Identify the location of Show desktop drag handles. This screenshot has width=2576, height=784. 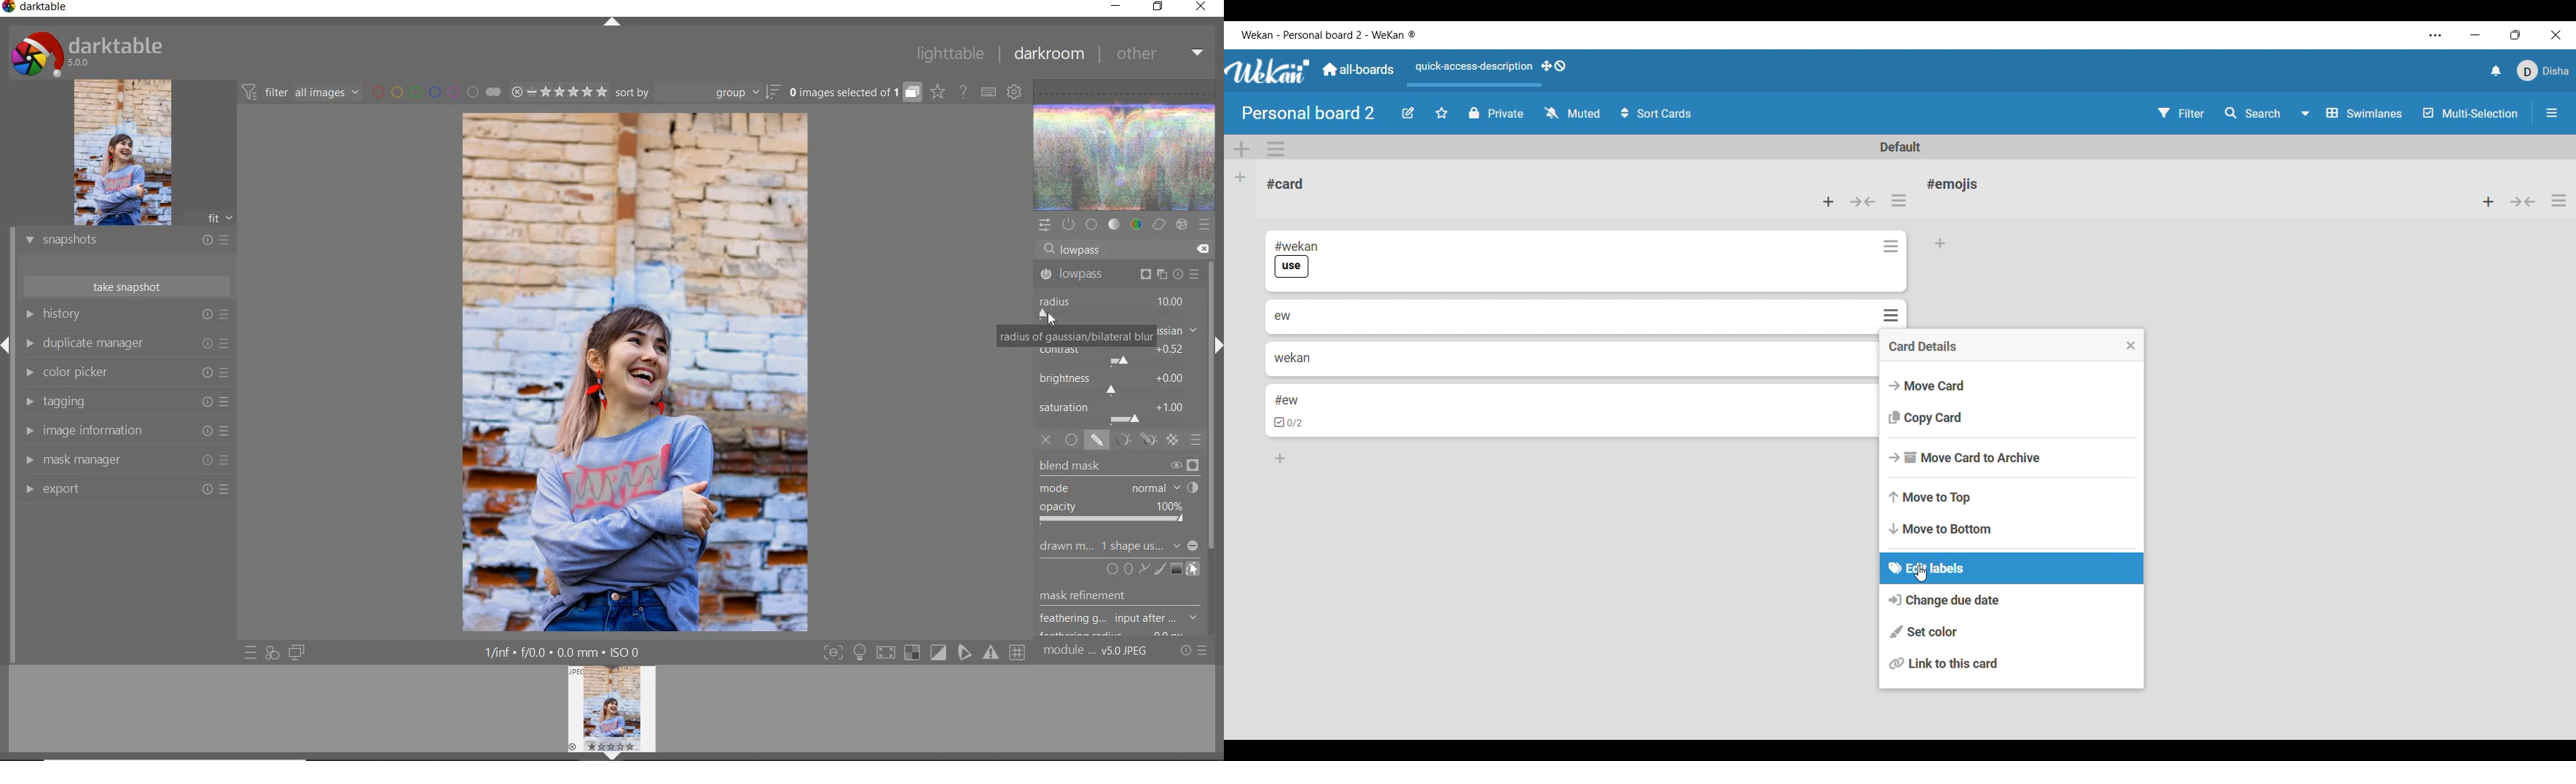
(1553, 66).